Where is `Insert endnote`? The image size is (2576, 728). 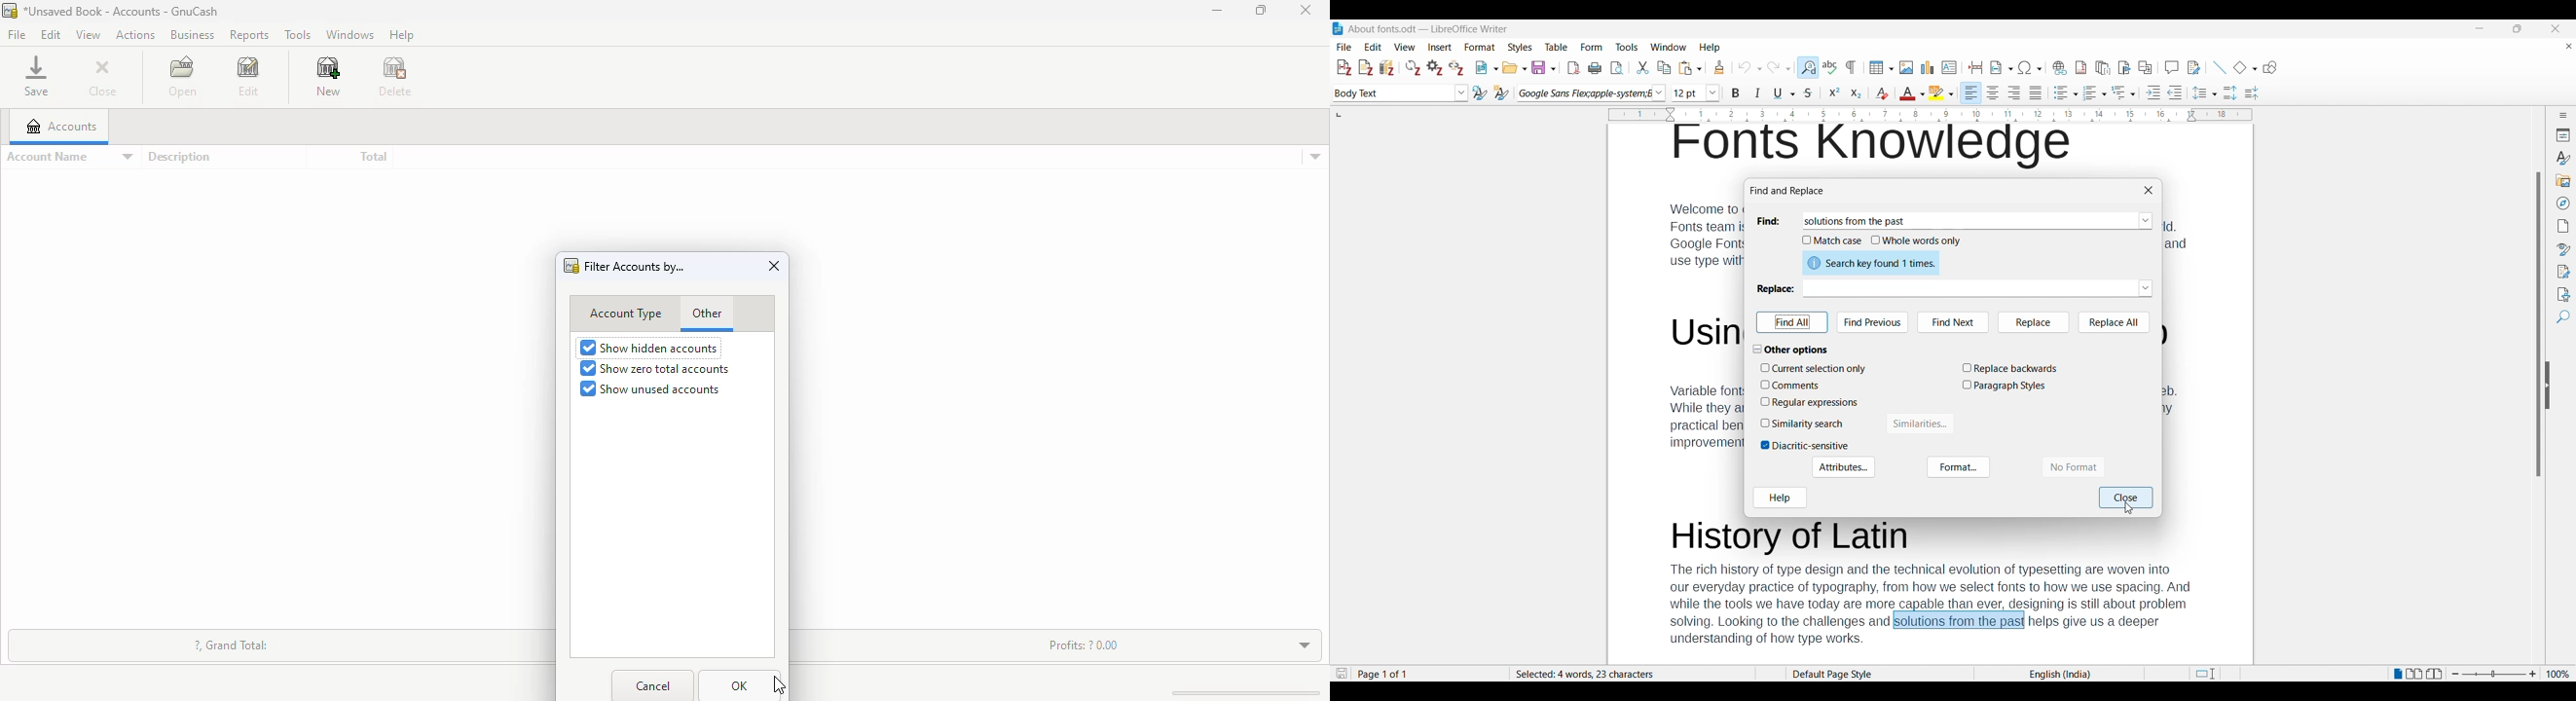
Insert endnote is located at coordinates (2104, 68).